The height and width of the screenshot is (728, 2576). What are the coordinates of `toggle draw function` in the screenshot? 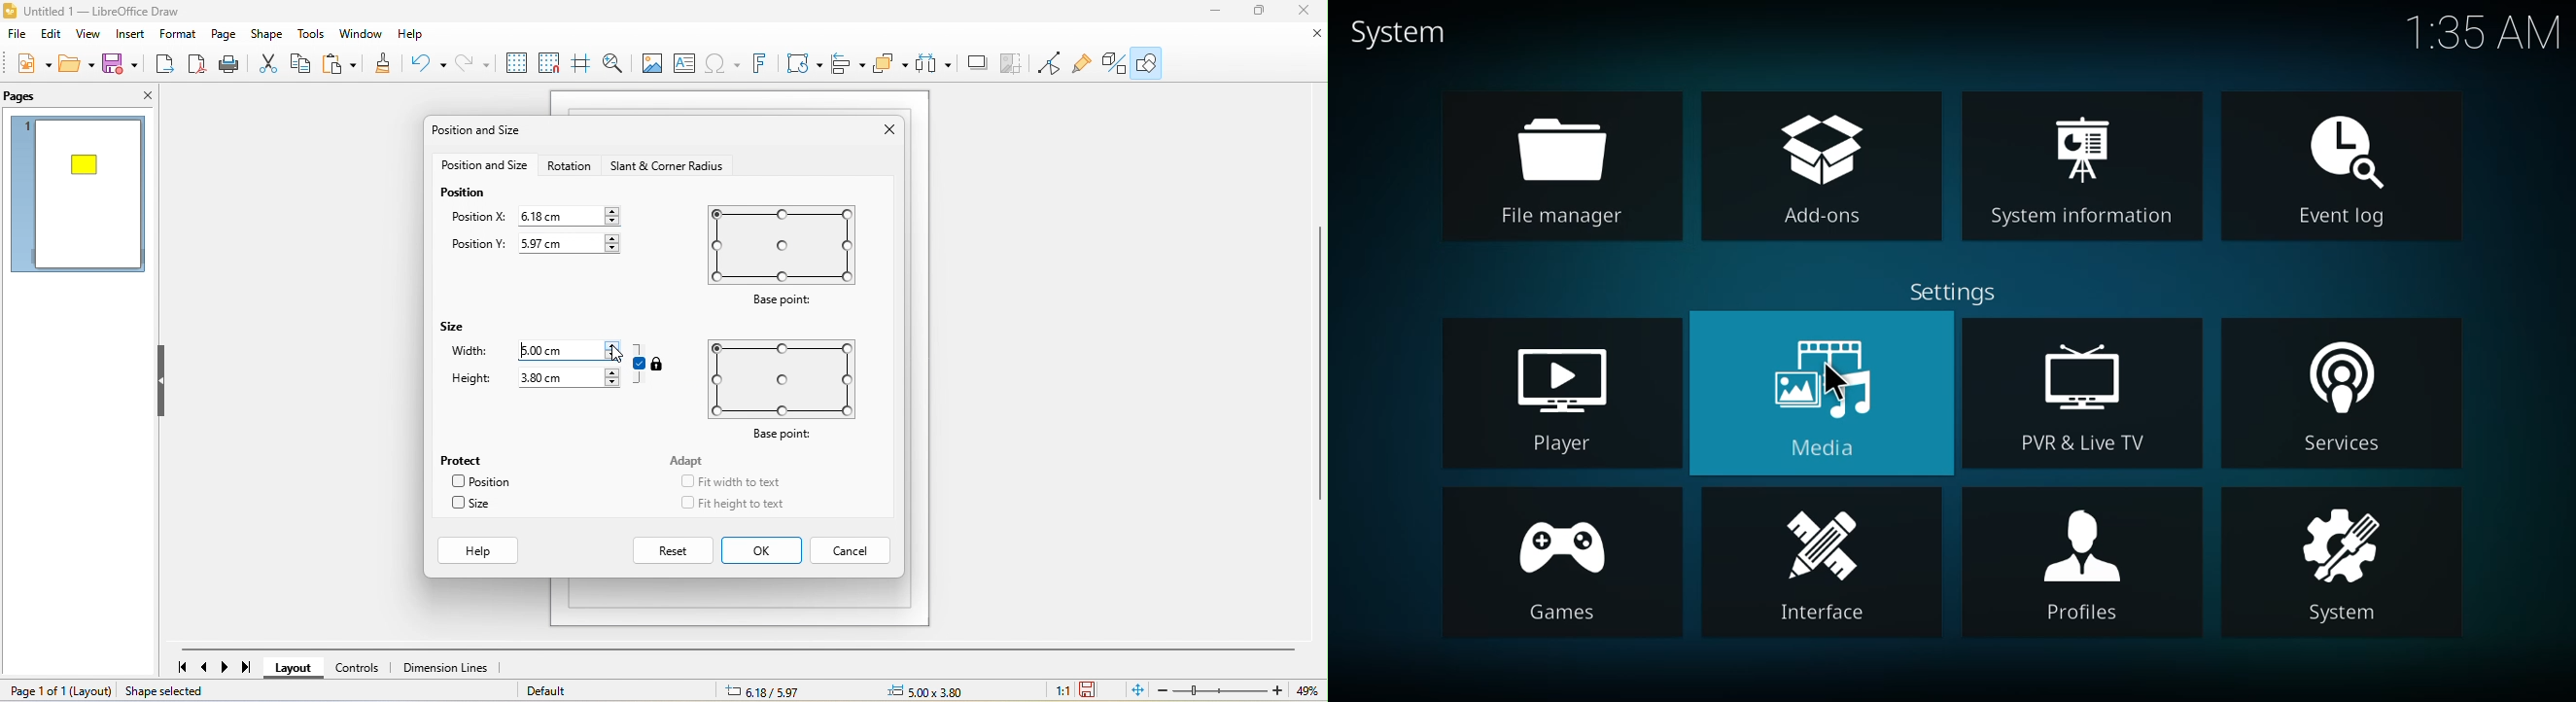 It's located at (1112, 61).